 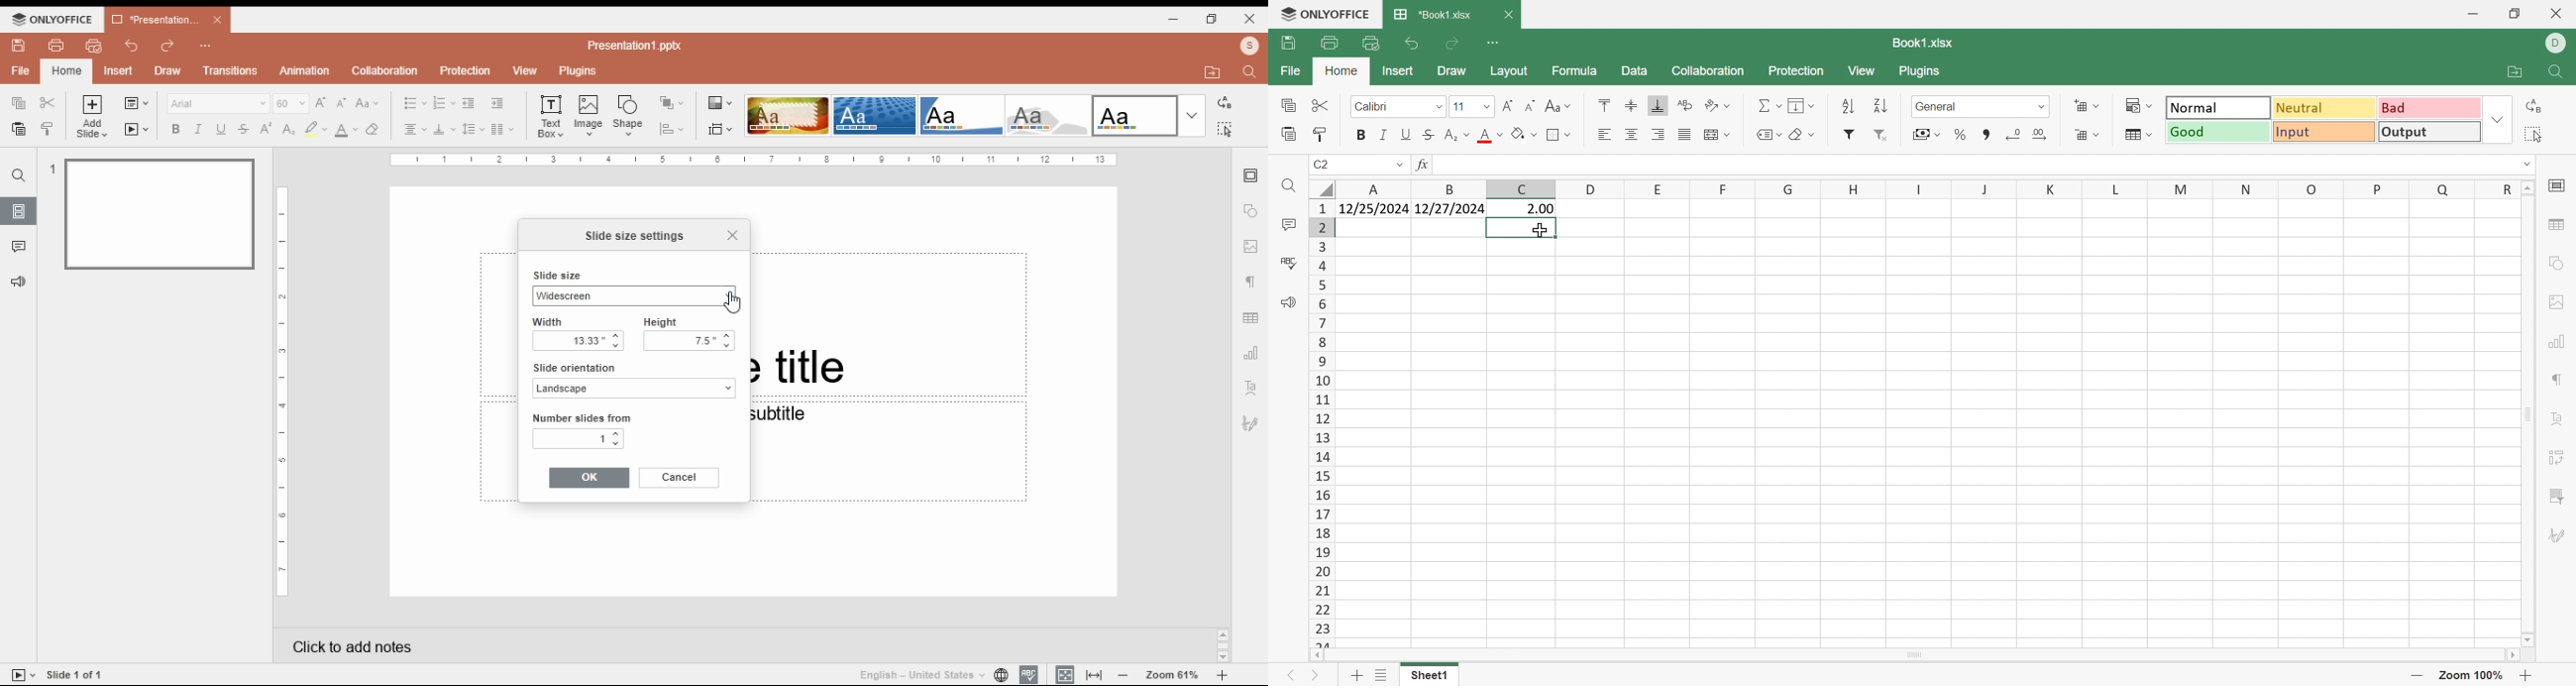 What do you see at coordinates (1065, 674) in the screenshot?
I see `fit to slide` at bounding box center [1065, 674].